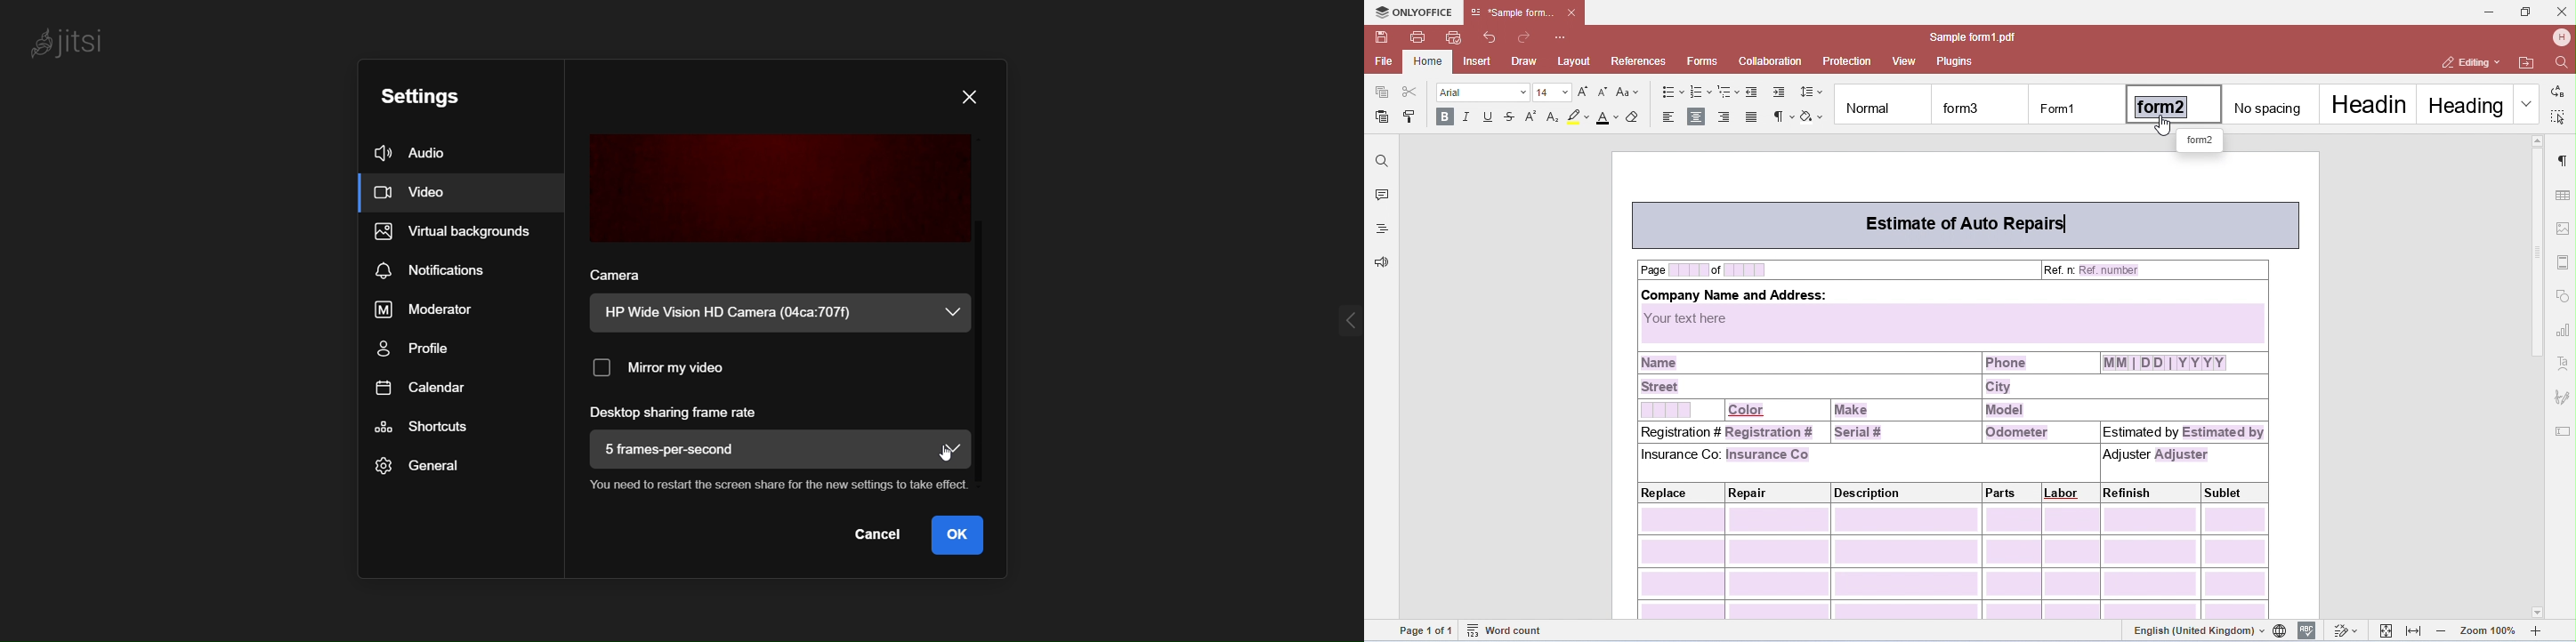  What do you see at coordinates (425, 428) in the screenshot?
I see `shortcut` at bounding box center [425, 428].